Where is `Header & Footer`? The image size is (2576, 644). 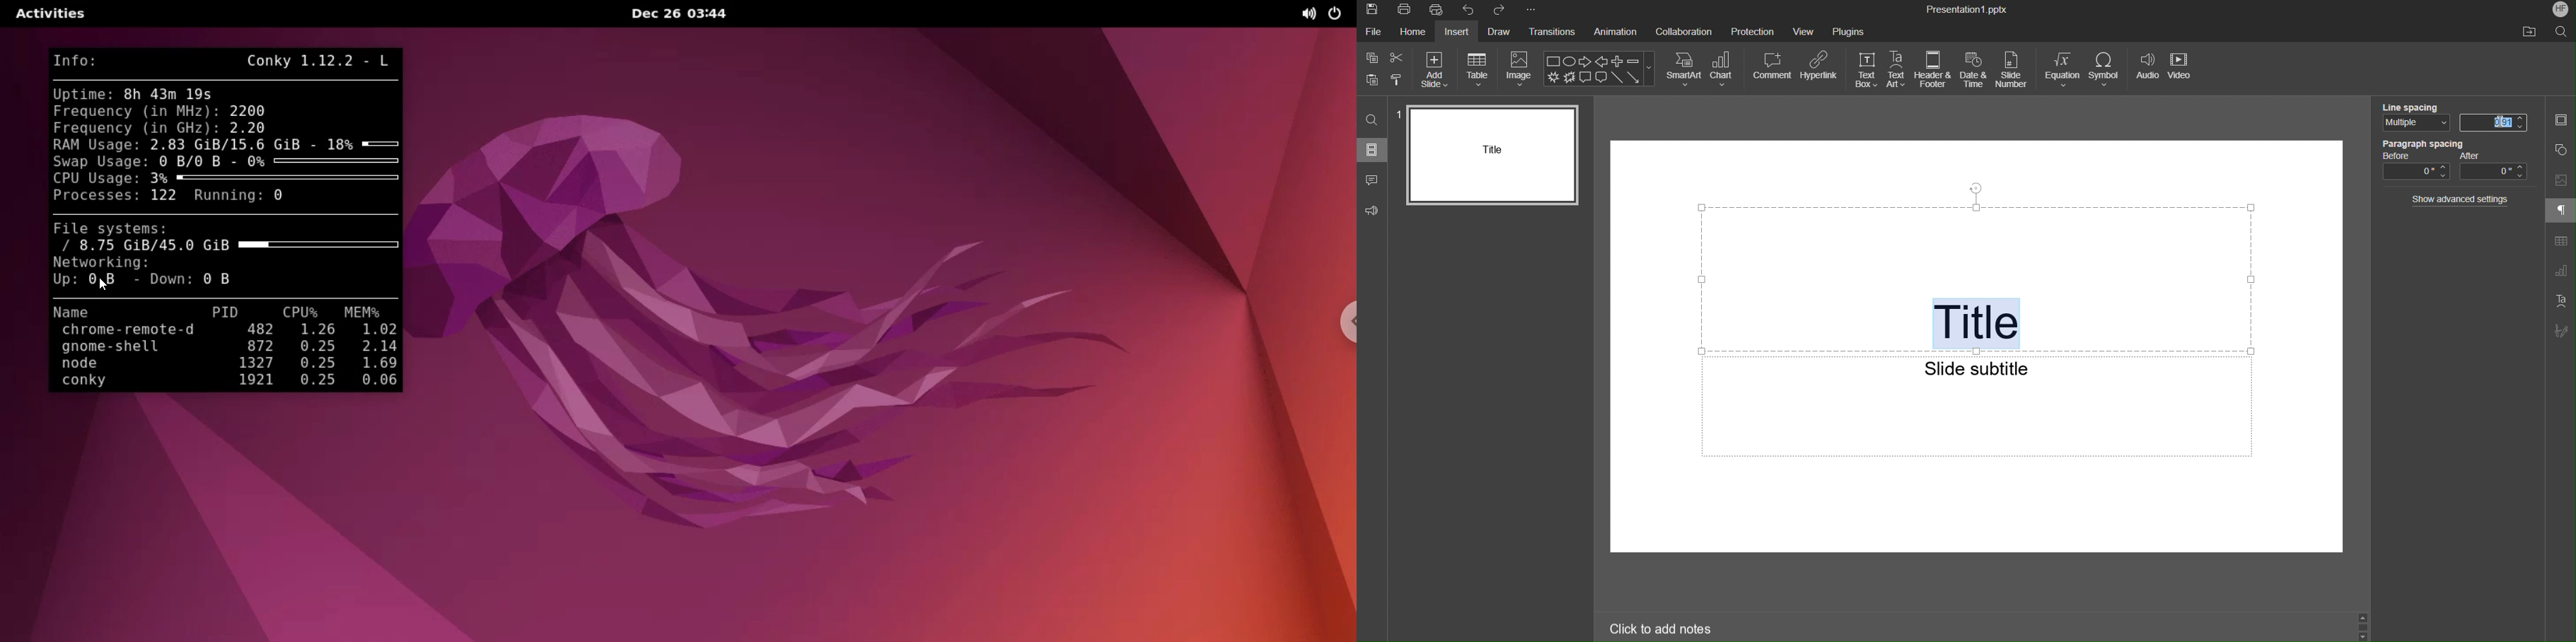 Header & Footer is located at coordinates (1934, 70).